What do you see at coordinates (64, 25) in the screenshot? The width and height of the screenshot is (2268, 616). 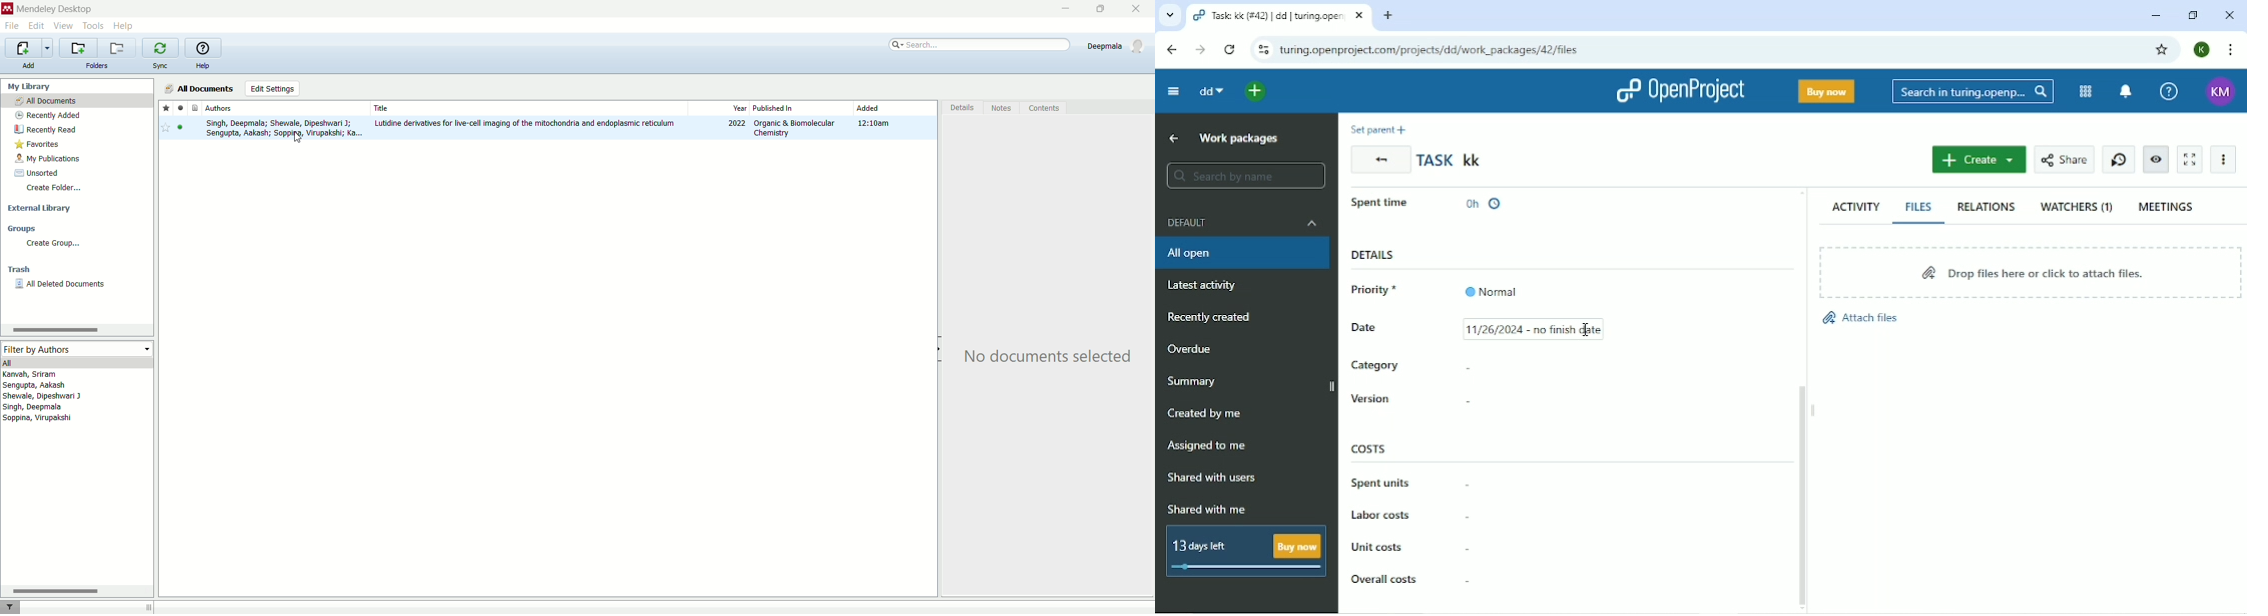 I see `view` at bounding box center [64, 25].